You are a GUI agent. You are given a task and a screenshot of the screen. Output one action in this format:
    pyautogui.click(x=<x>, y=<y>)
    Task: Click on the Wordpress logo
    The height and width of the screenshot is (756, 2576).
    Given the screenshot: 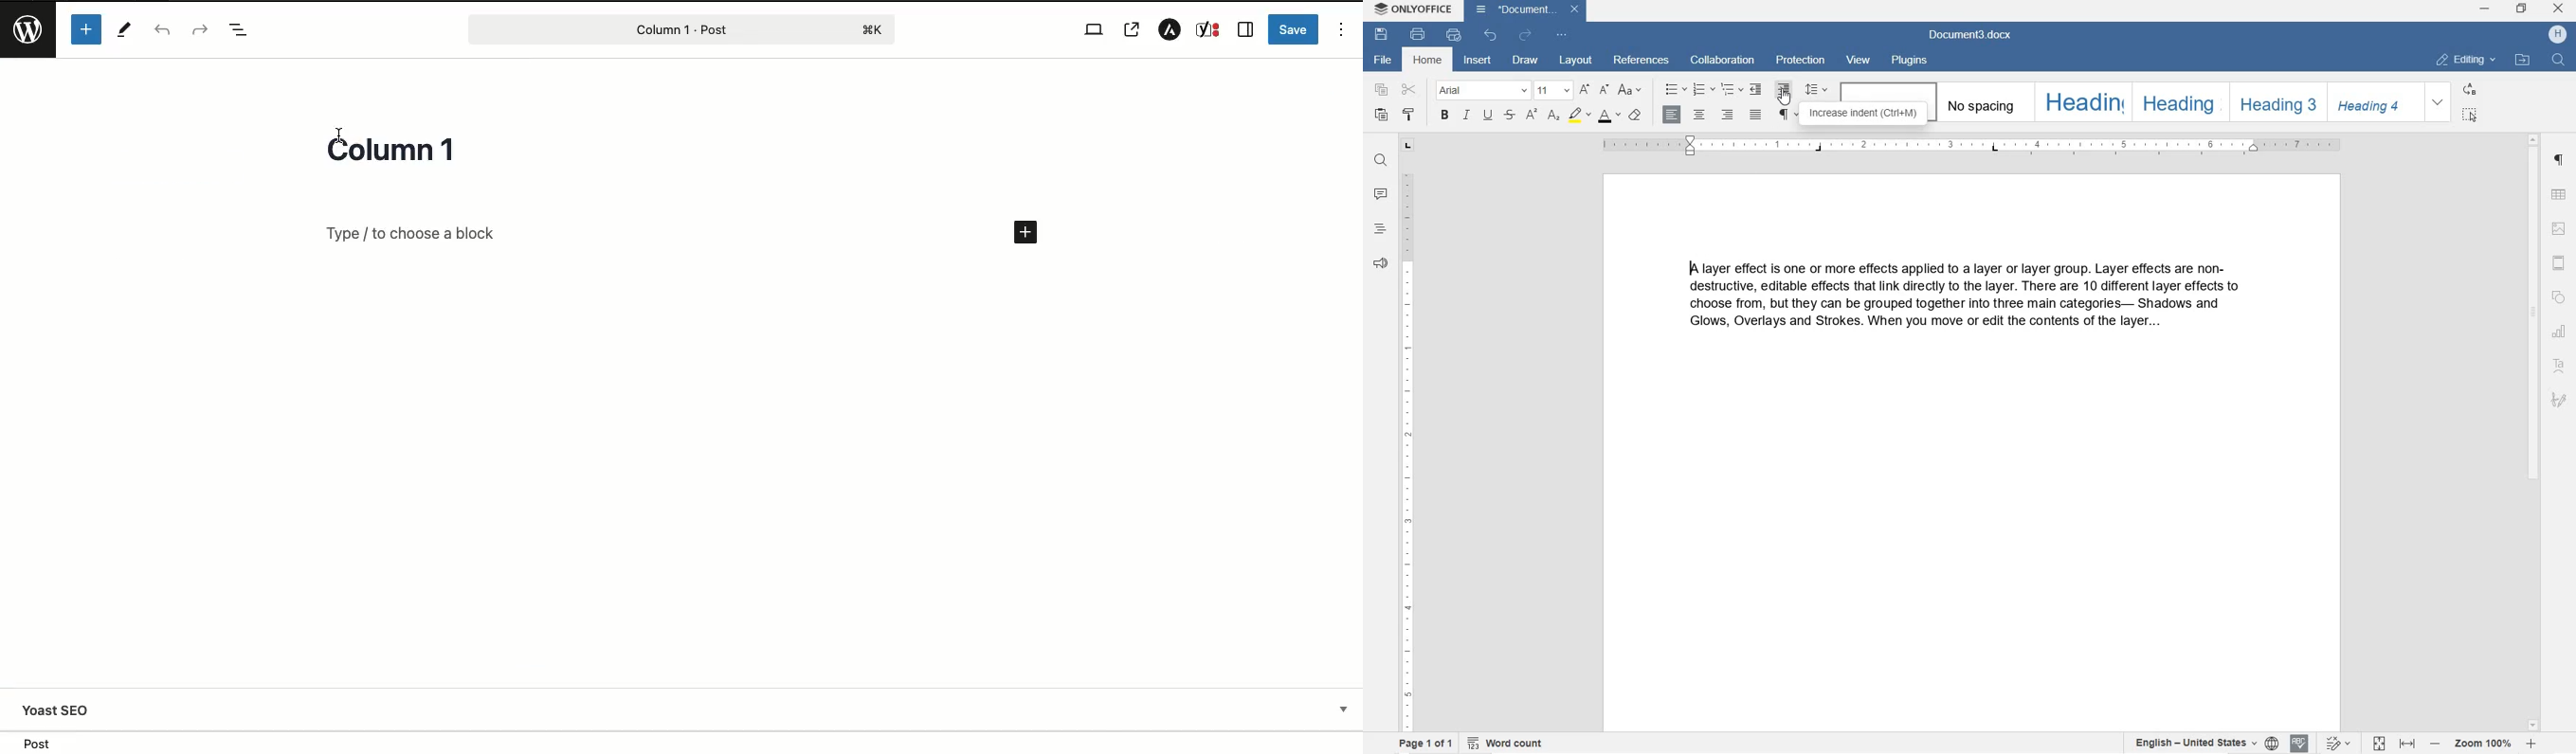 What is the action you would take?
    pyautogui.click(x=28, y=25)
    